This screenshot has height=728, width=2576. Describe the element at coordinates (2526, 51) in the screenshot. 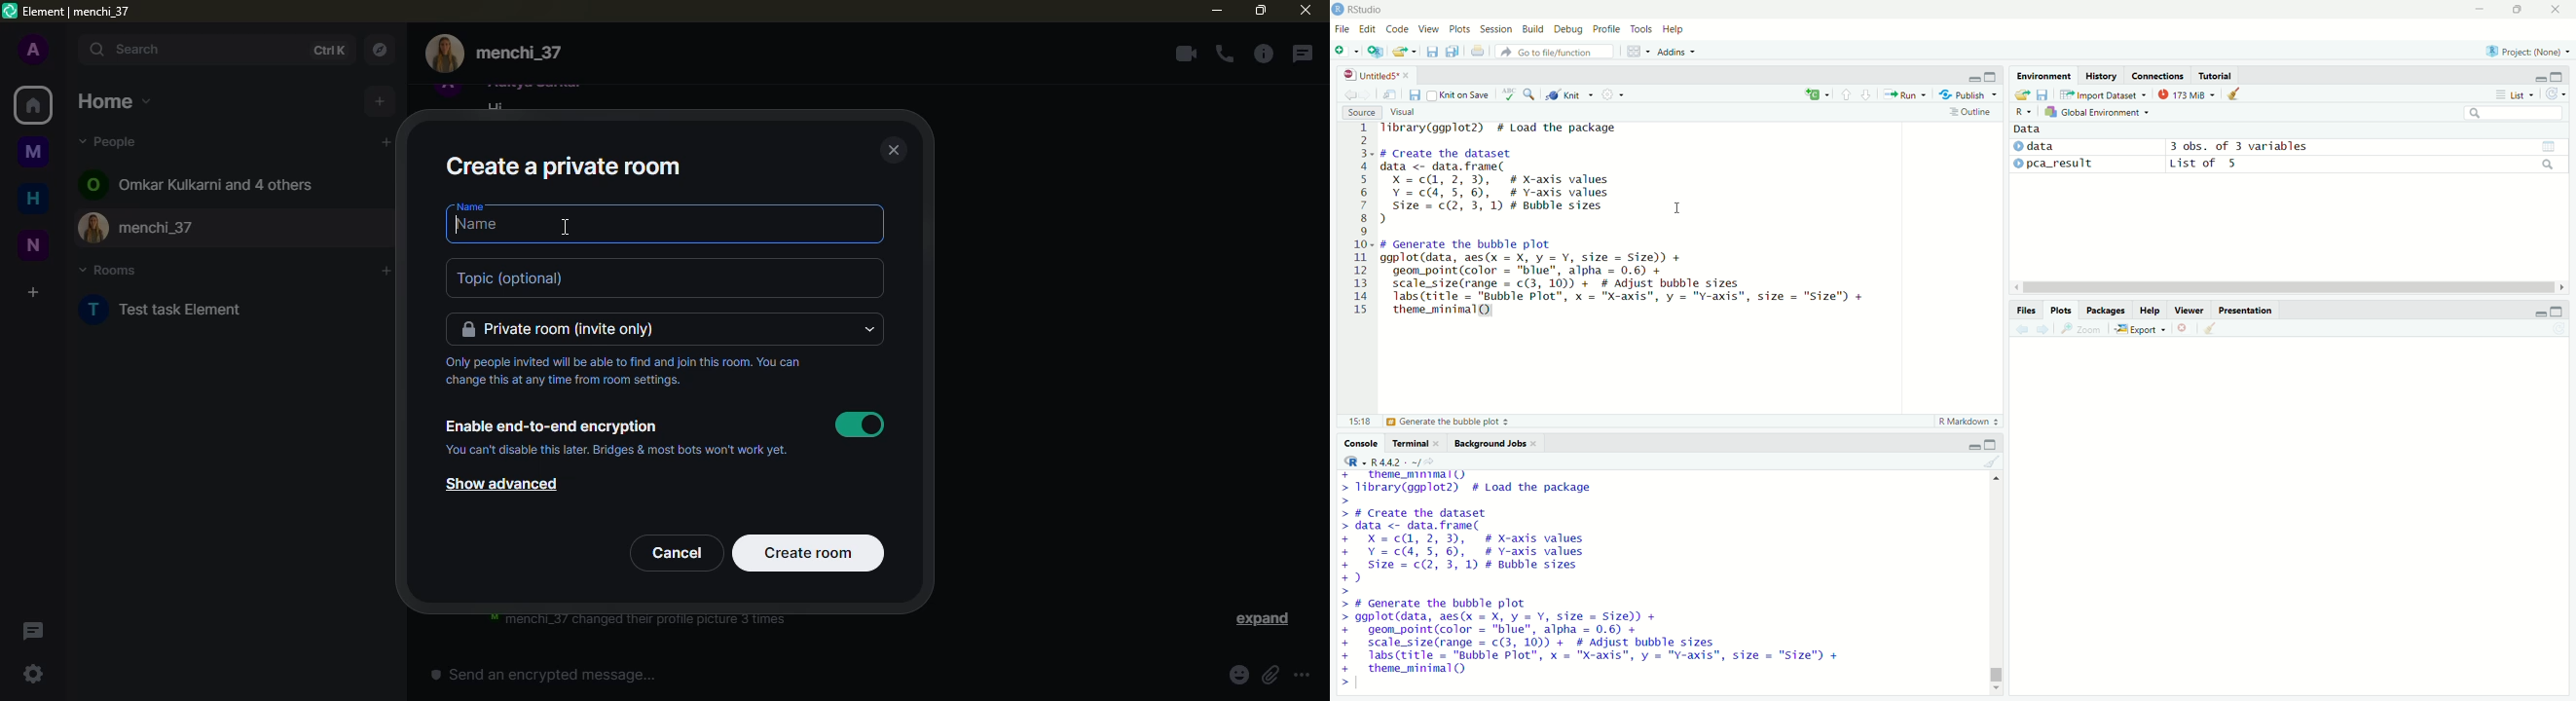

I see `selected project : none` at that location.